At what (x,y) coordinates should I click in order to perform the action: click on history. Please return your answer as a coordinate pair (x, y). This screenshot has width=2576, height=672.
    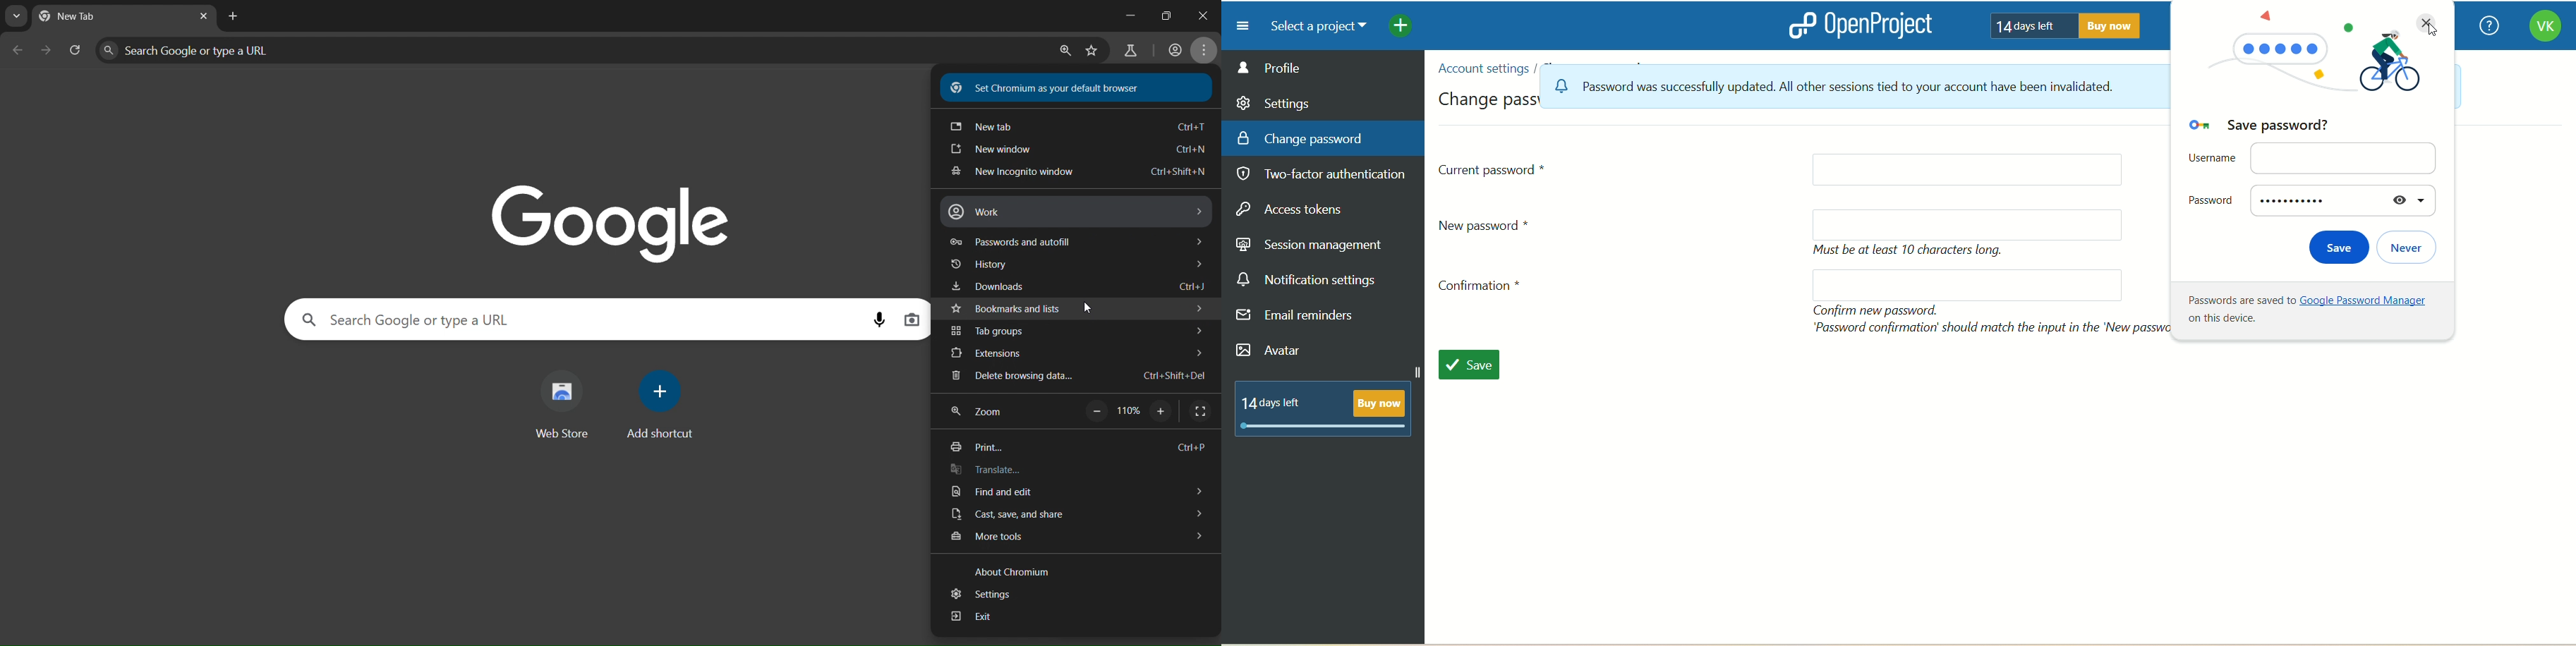
    Looking at the image, I should click on (1076, 264).